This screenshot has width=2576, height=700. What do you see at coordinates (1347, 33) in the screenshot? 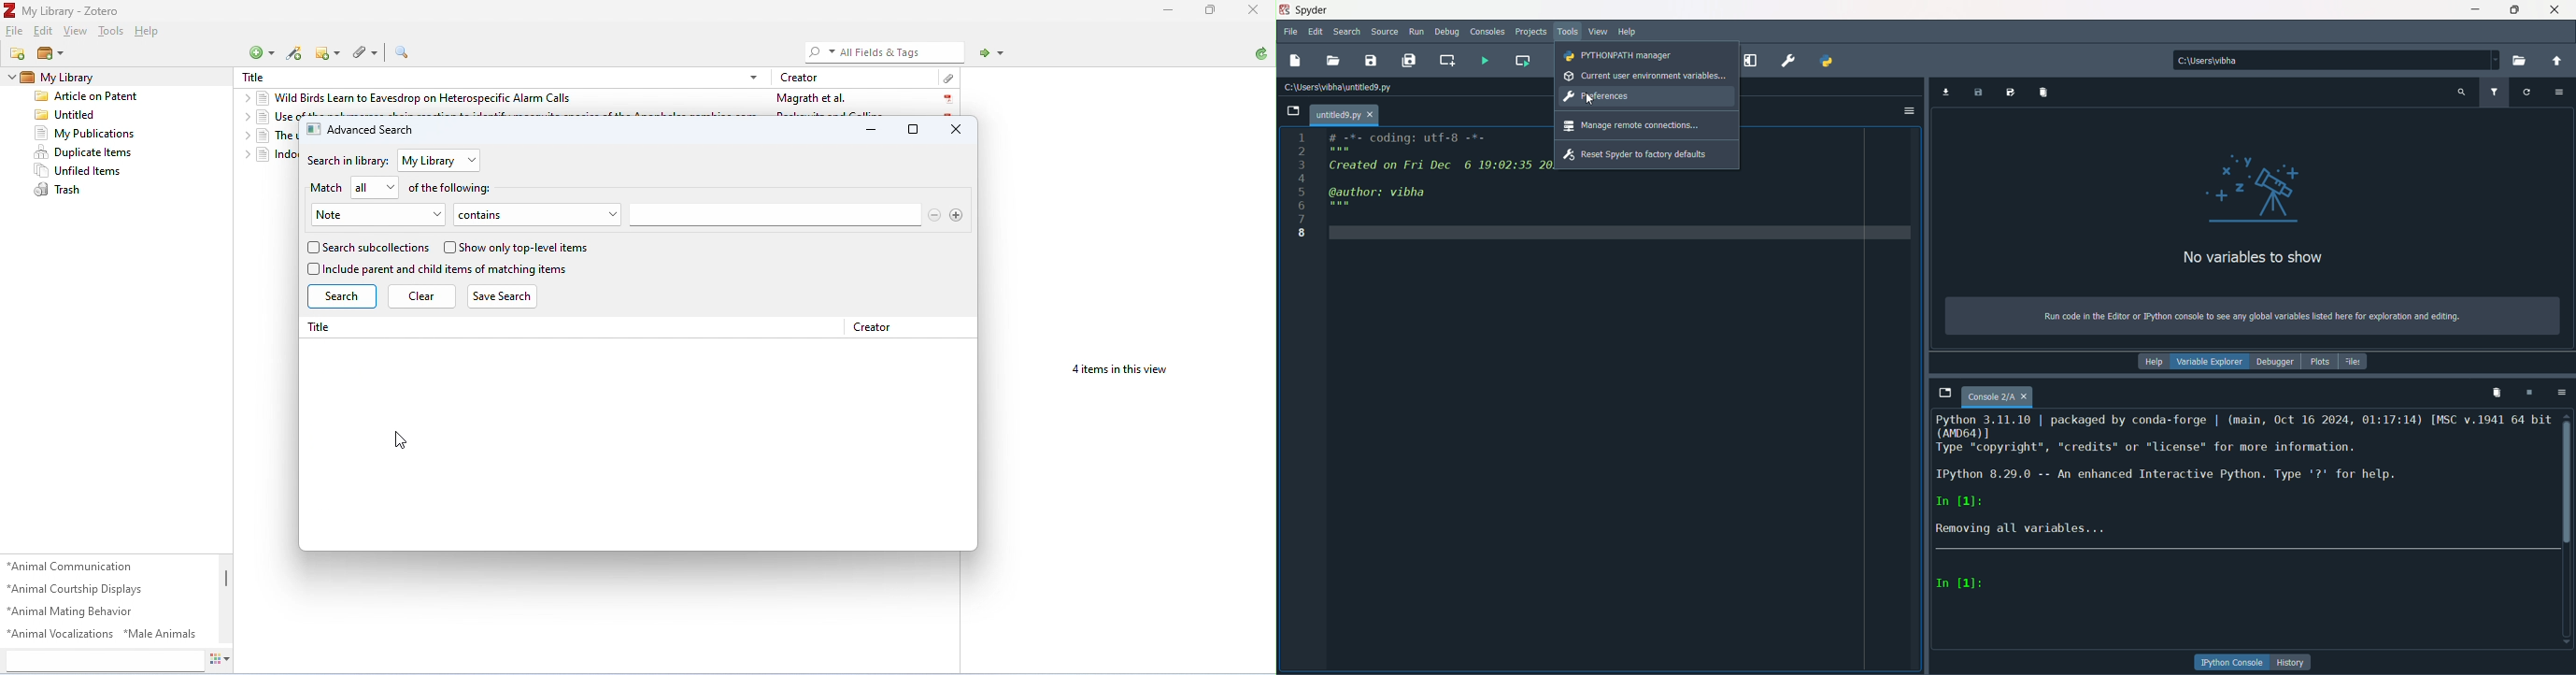
I see `search` at bounding box center [1347, 33].